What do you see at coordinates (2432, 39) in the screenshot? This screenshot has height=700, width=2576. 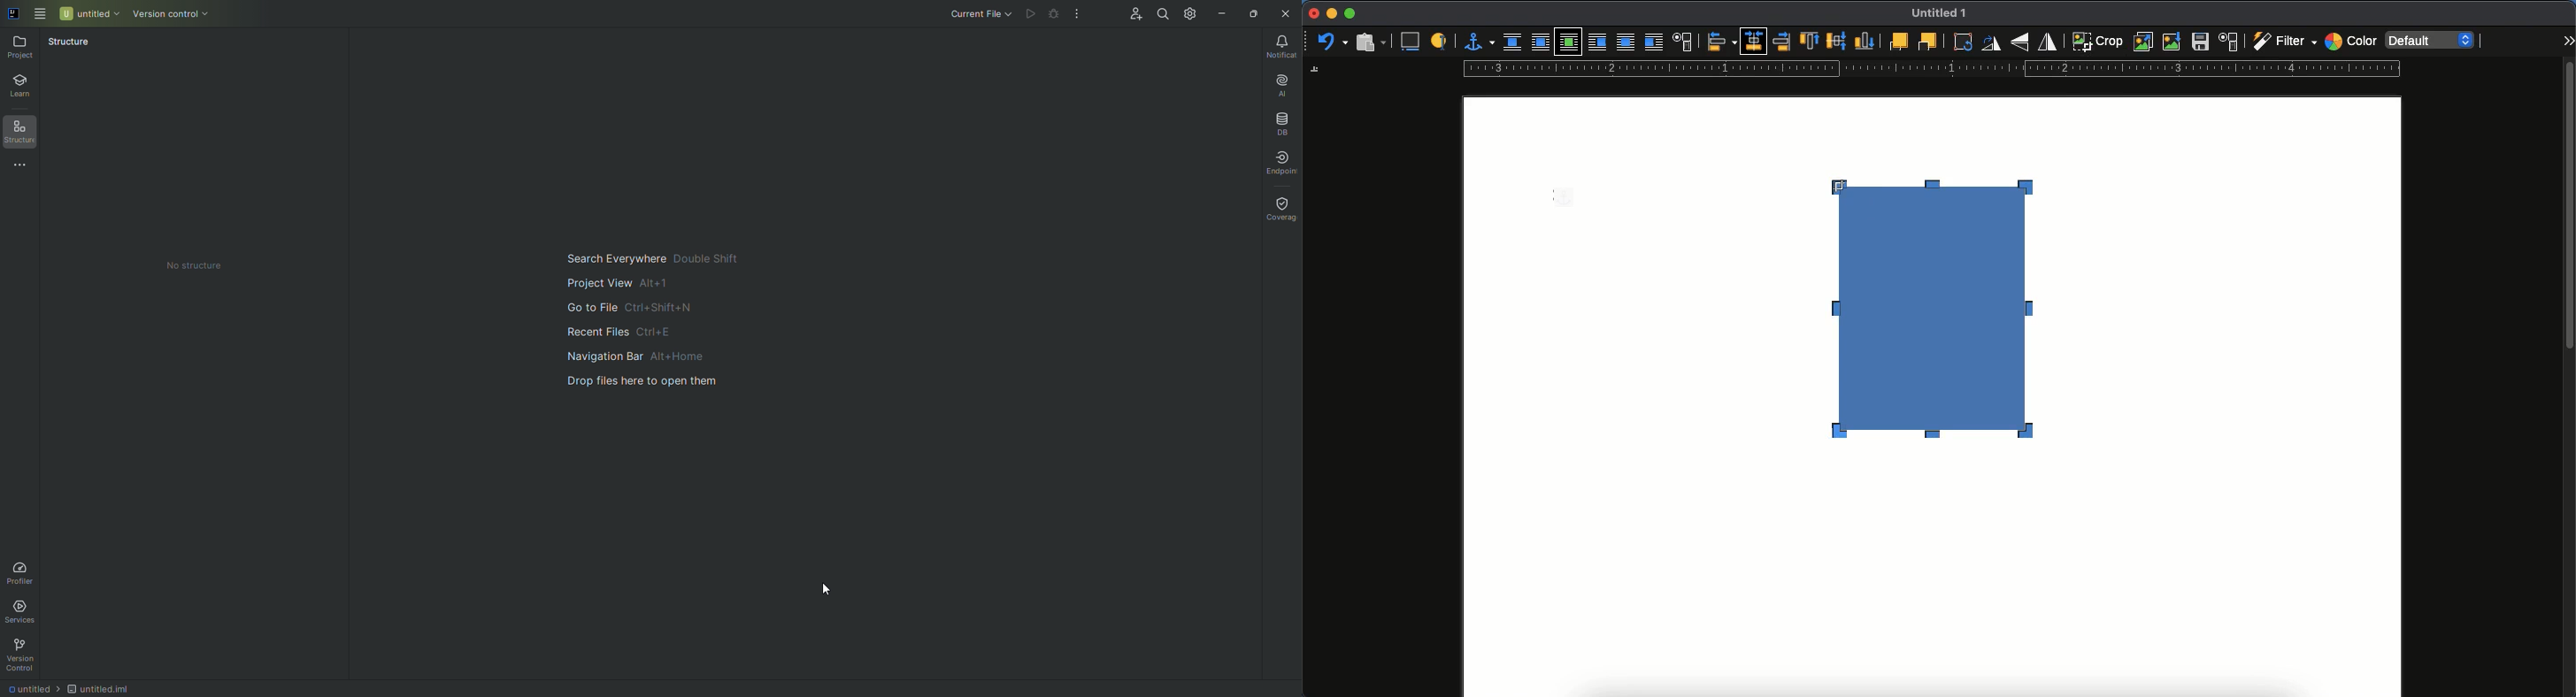 I see `default` at bounding box center [2432, 39].